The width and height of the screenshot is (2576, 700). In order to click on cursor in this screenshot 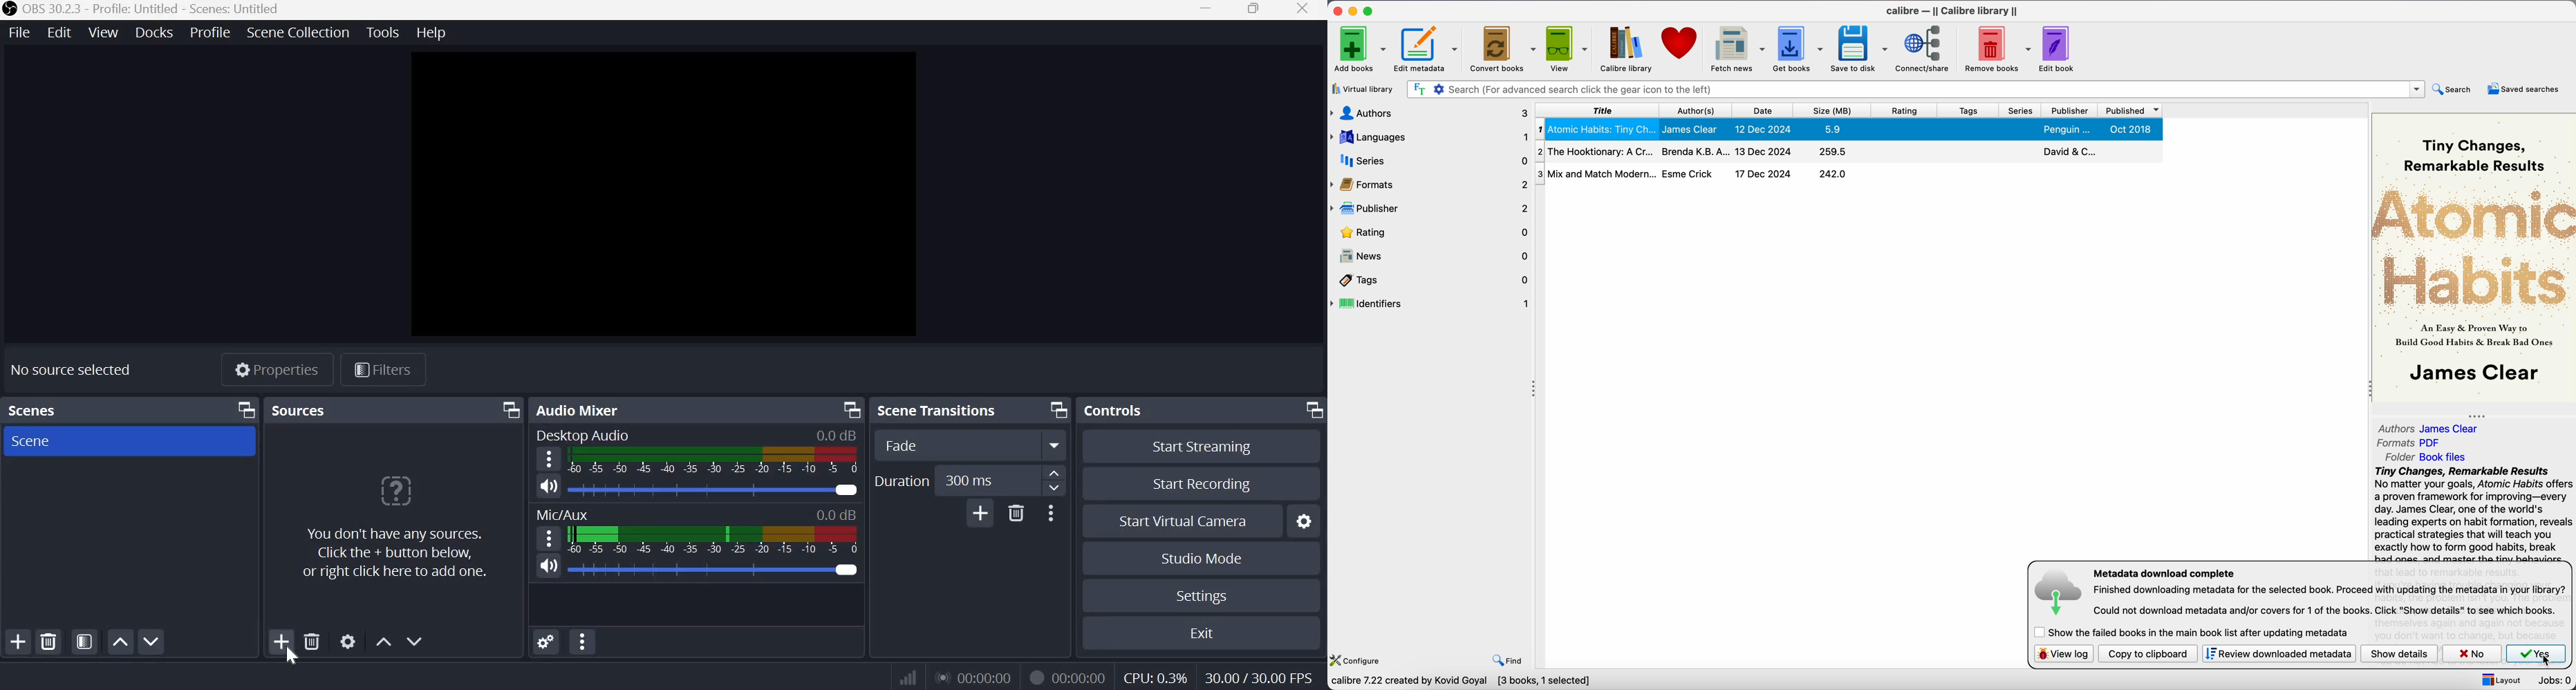, I will do `click(2550, 664)`.